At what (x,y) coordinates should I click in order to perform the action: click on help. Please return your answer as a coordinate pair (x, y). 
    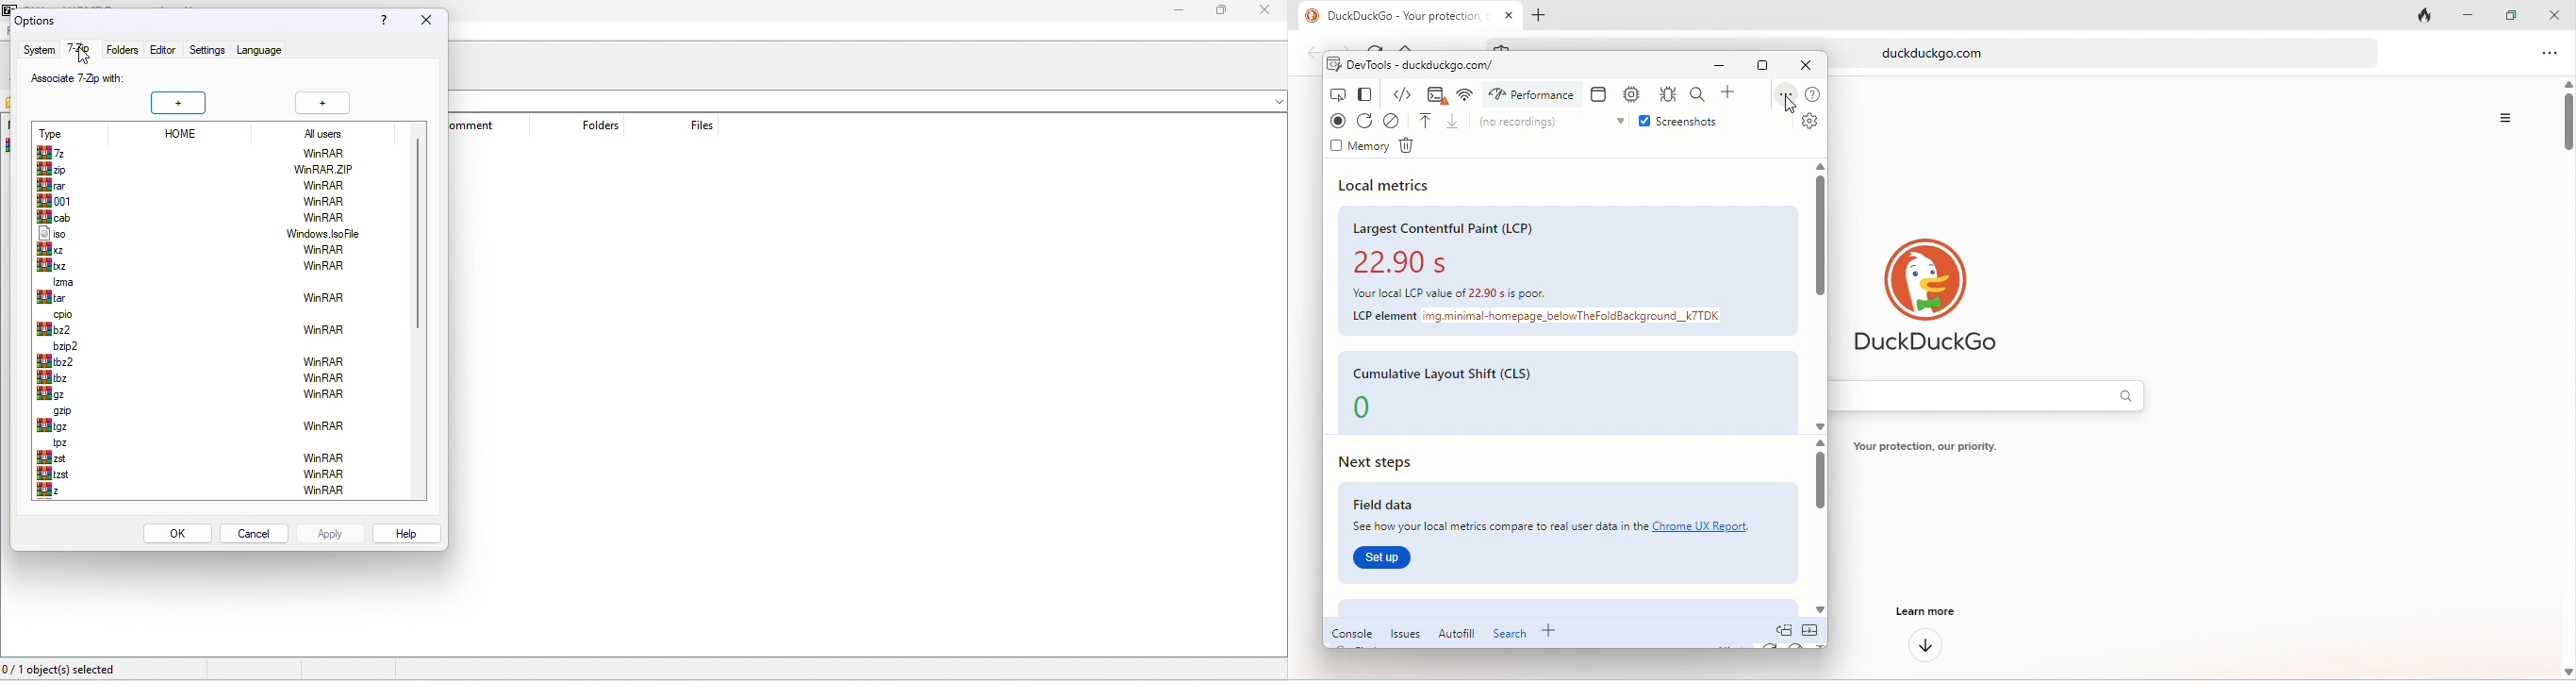
    Looking at the image, I should click on (407, 533).